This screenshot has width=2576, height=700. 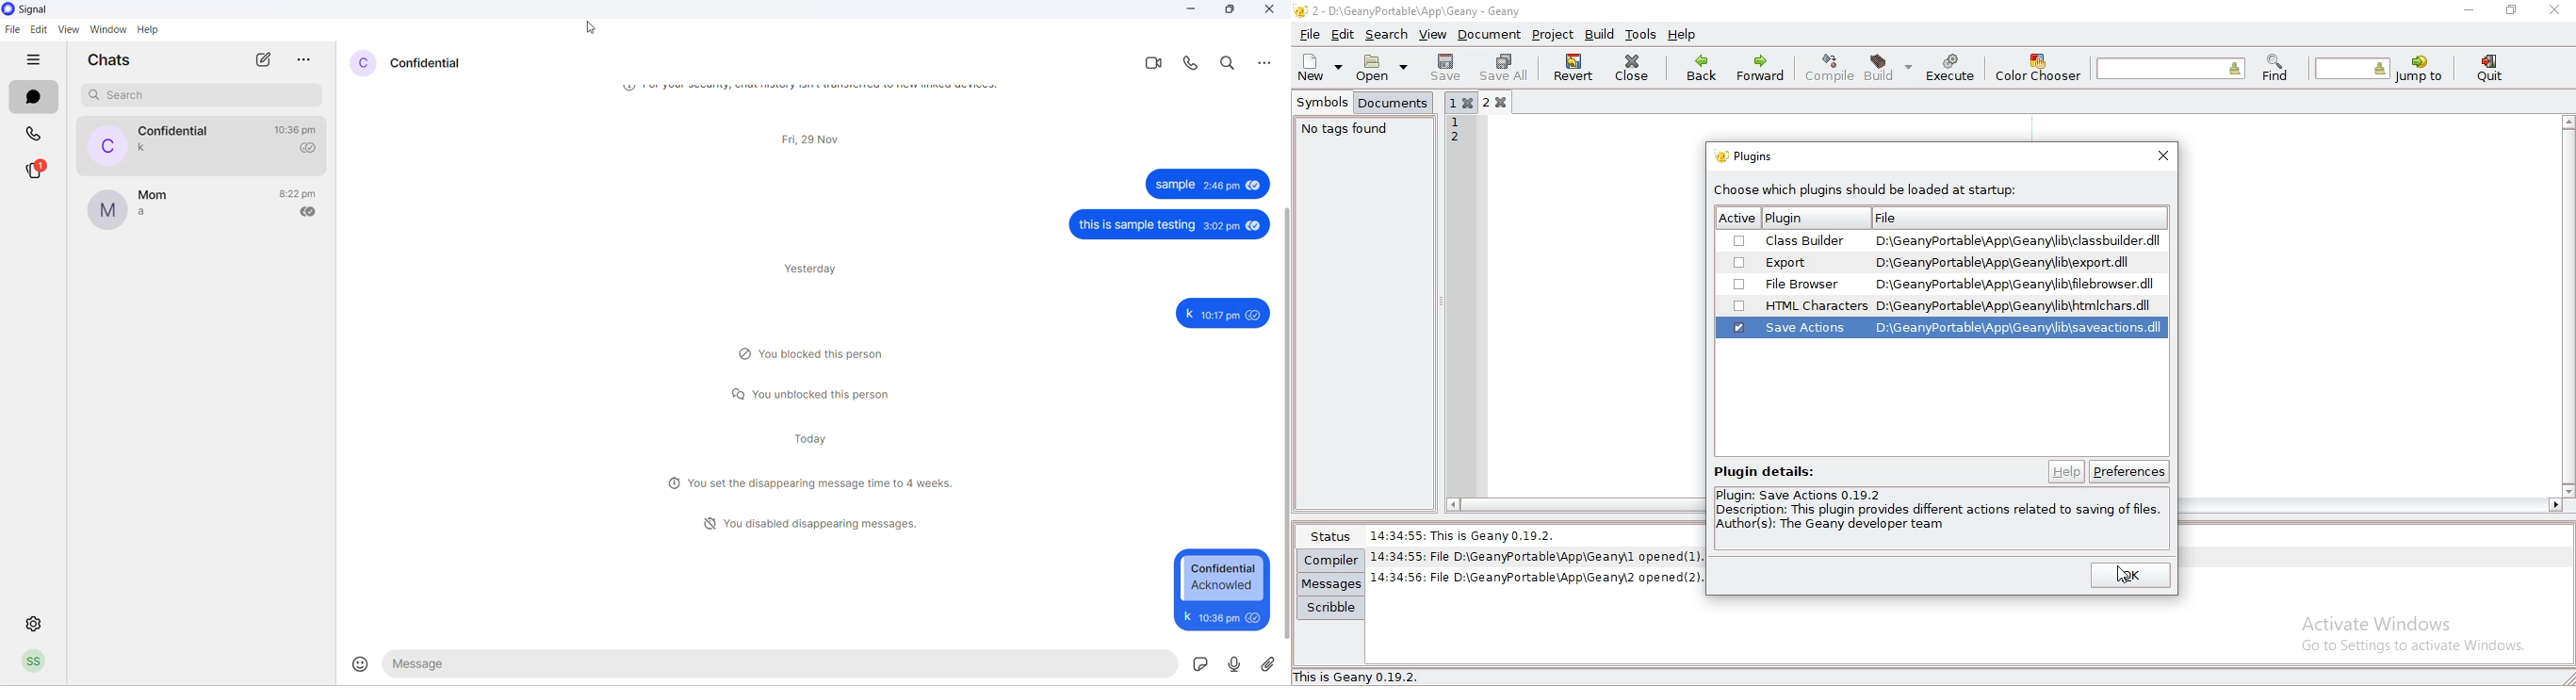 I want to click on video call, so click(x=1152, y=65).